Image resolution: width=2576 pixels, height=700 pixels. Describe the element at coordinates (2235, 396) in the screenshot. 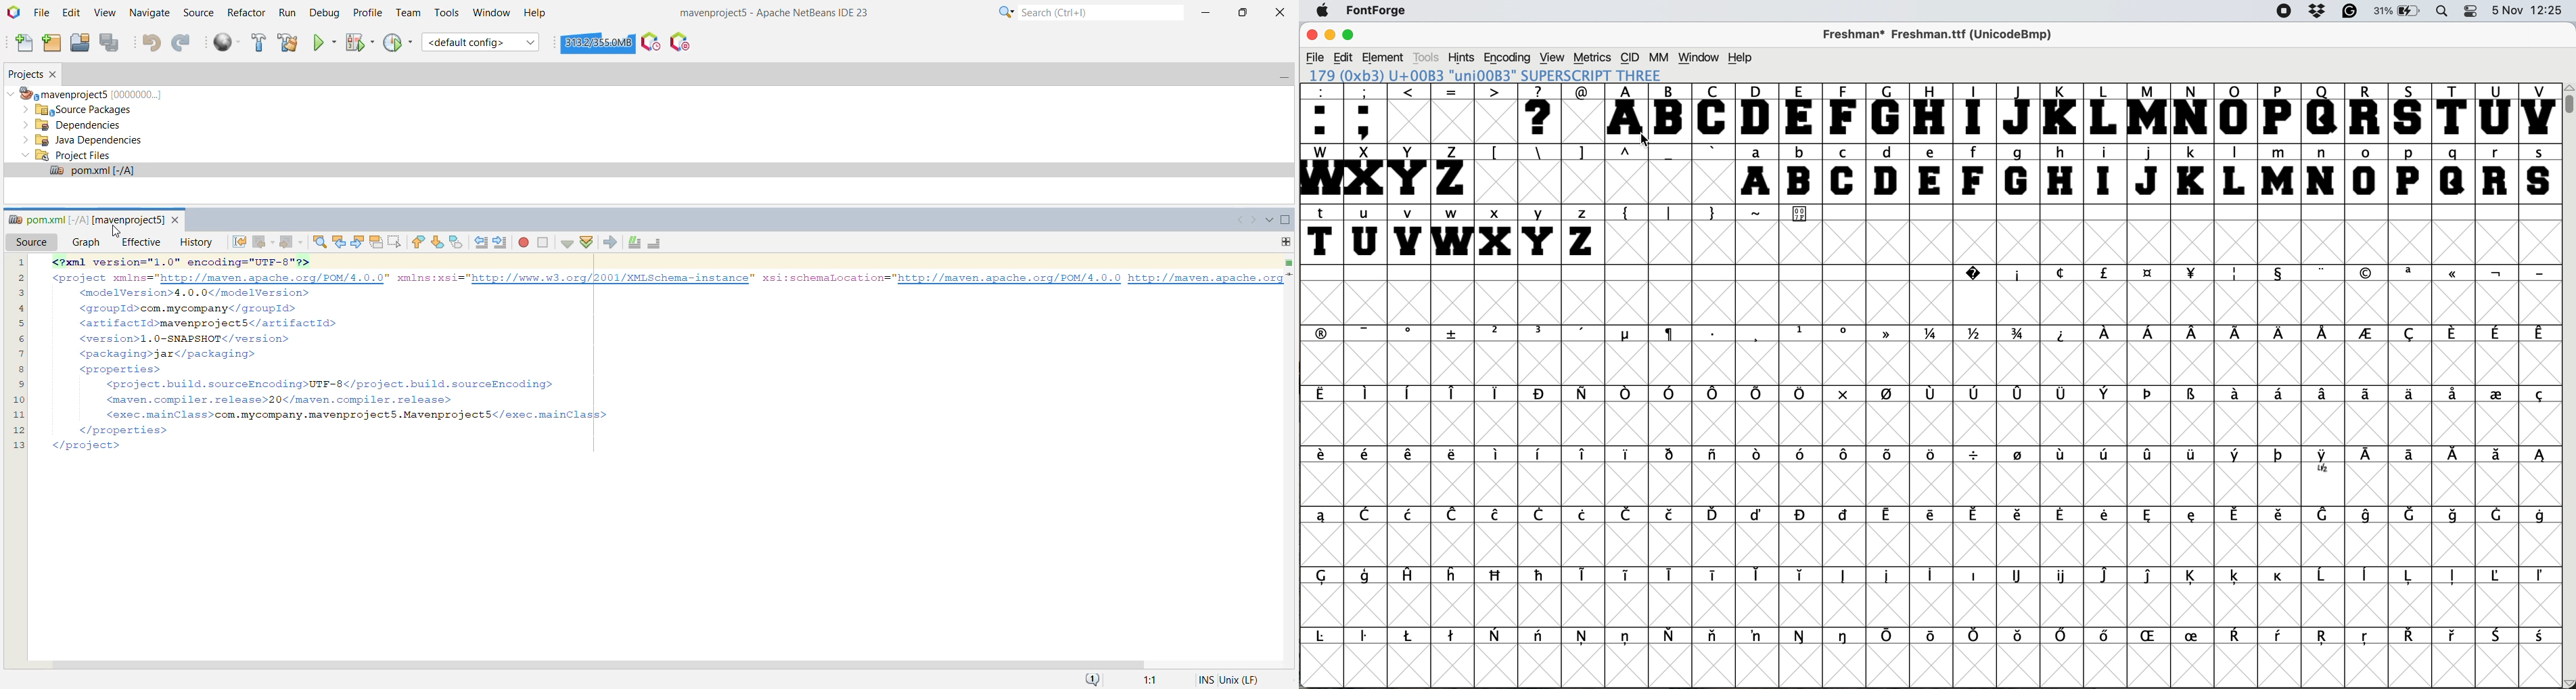

I see `symbol` at that location.